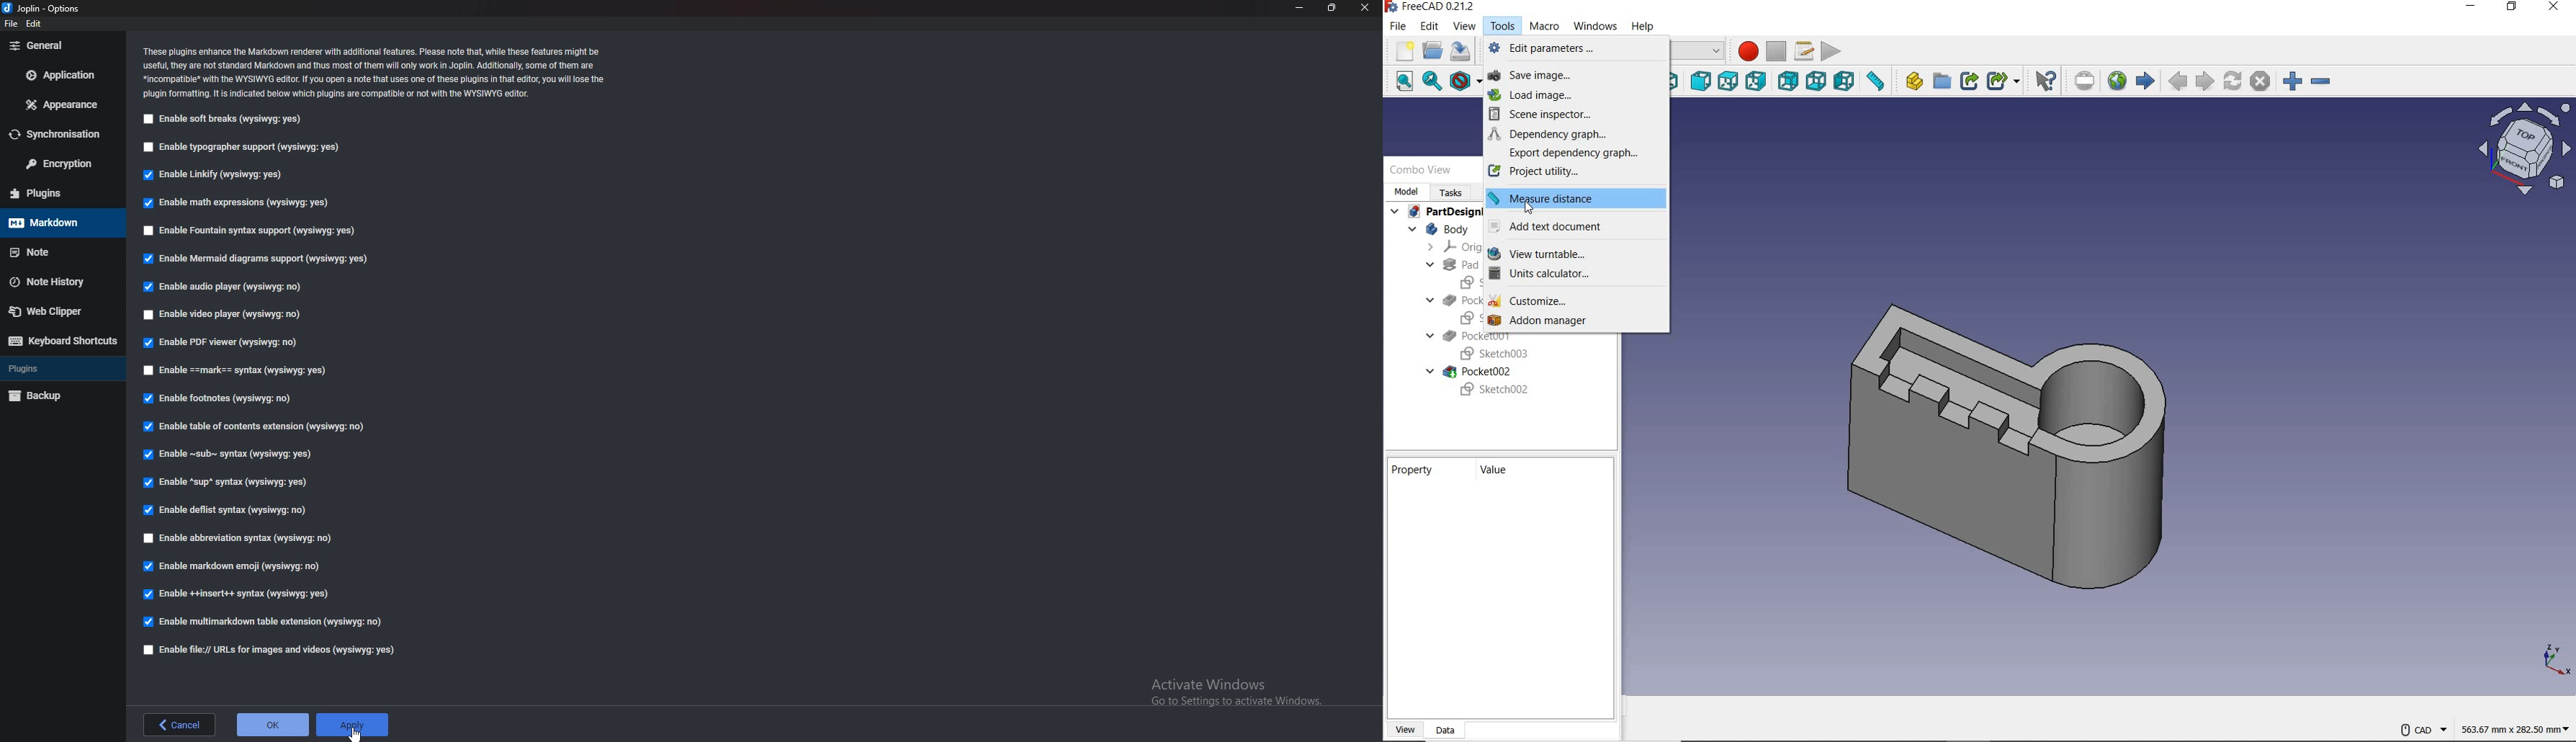  I want to click on Enable audio player (wysiqyg:no), so click(226, 287).